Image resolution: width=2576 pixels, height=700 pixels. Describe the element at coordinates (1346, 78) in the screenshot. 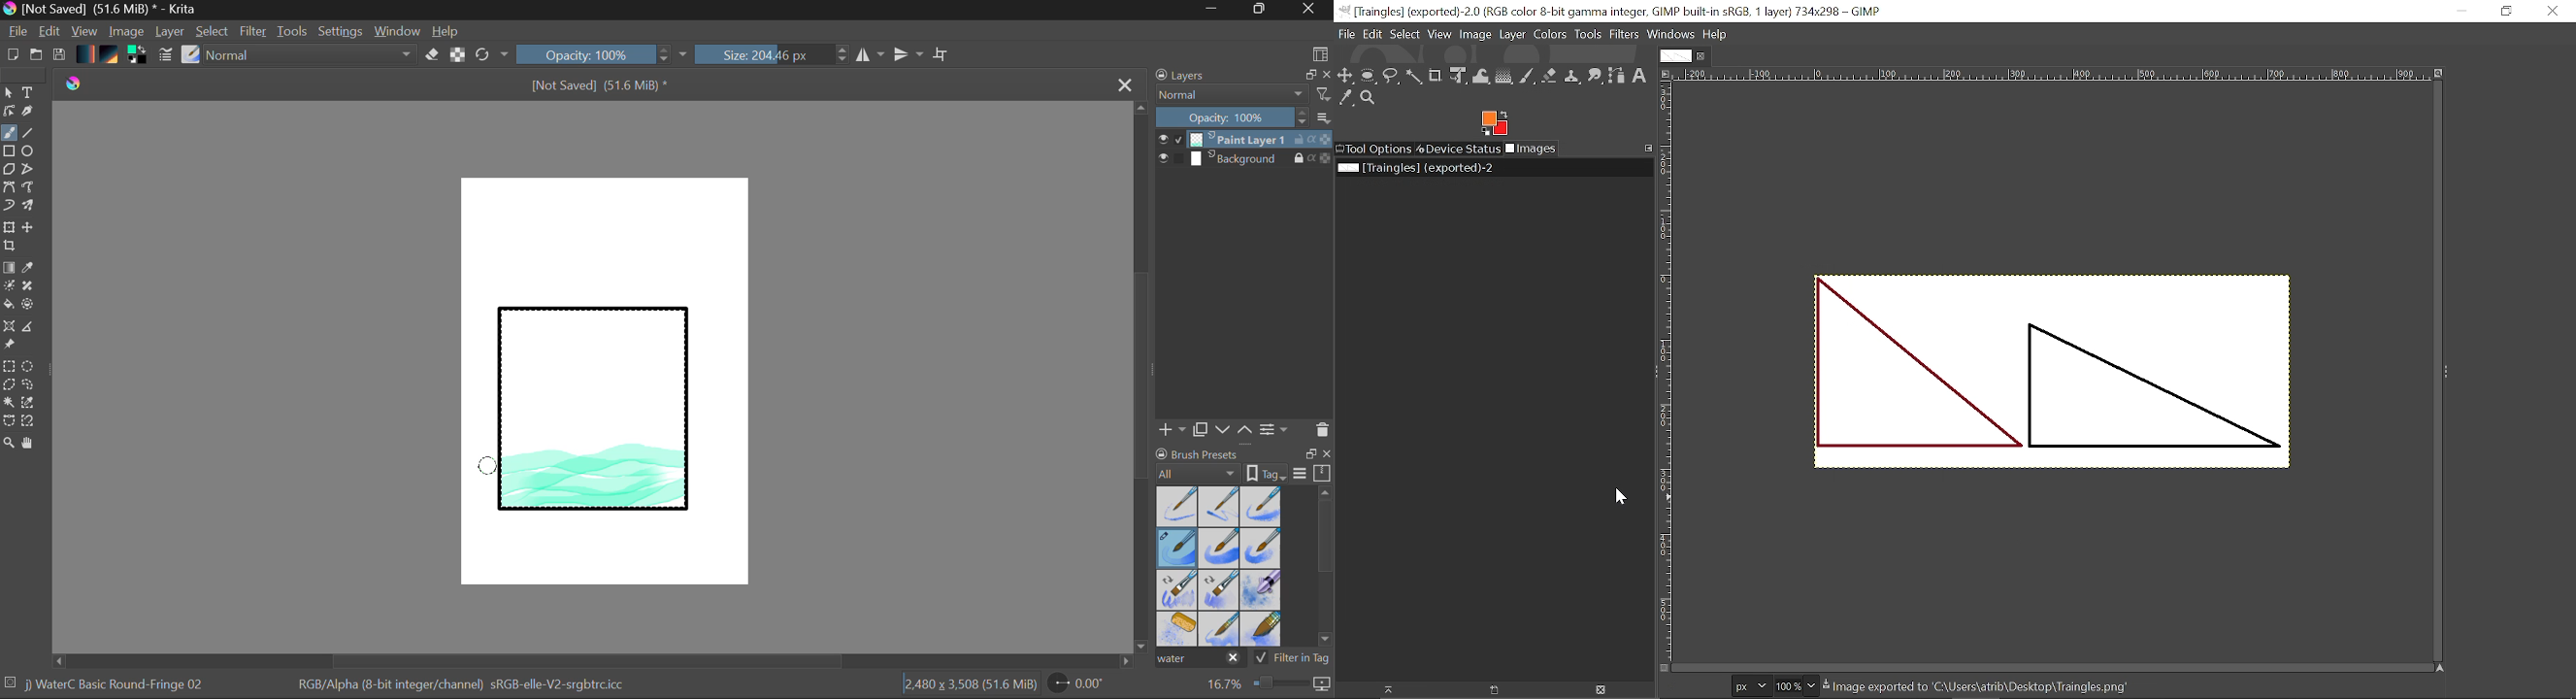

I see `Move tool` at that location.